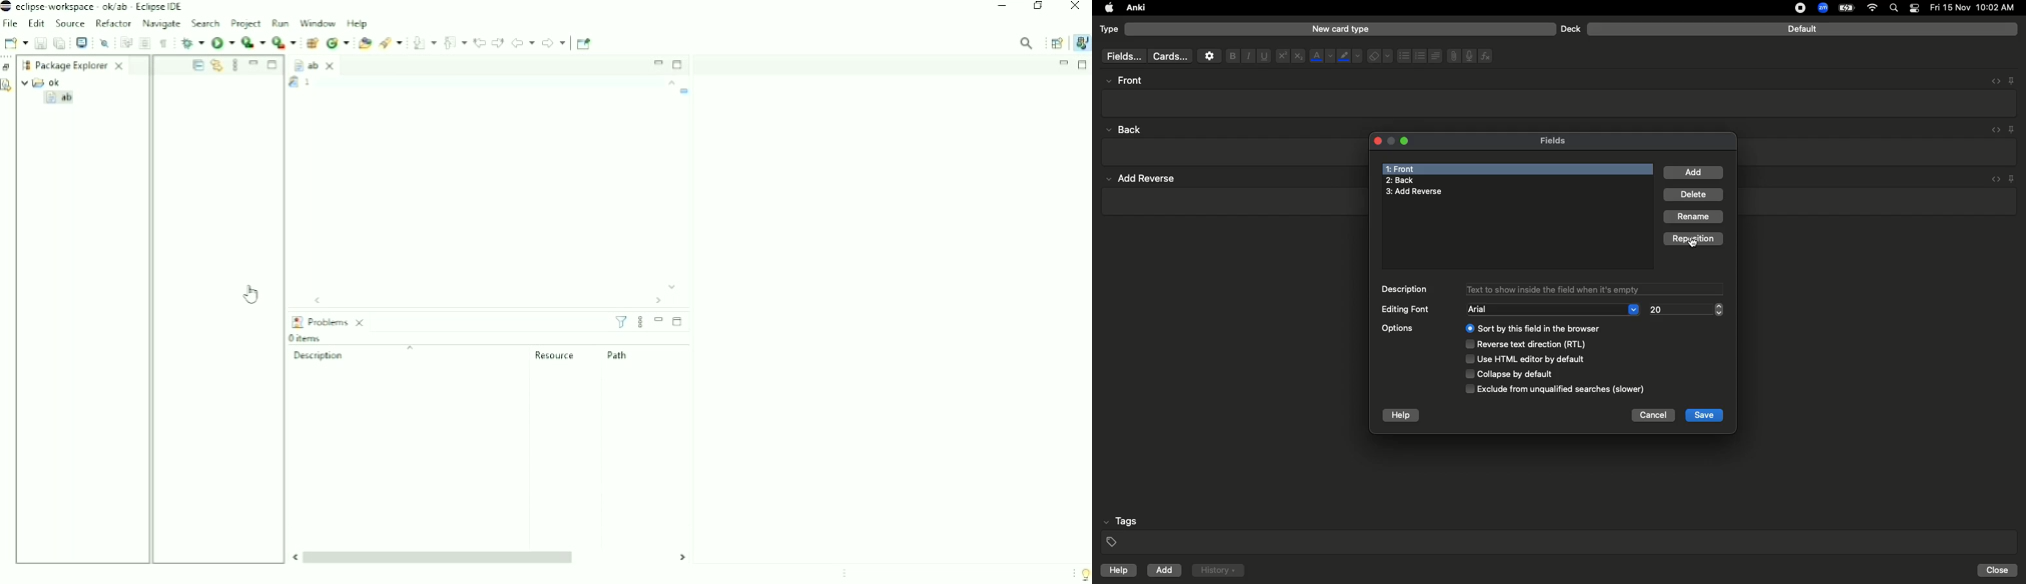 The width and height of the screenshot is (2044, 588). I want to click on Settings, so click(1209, 56).